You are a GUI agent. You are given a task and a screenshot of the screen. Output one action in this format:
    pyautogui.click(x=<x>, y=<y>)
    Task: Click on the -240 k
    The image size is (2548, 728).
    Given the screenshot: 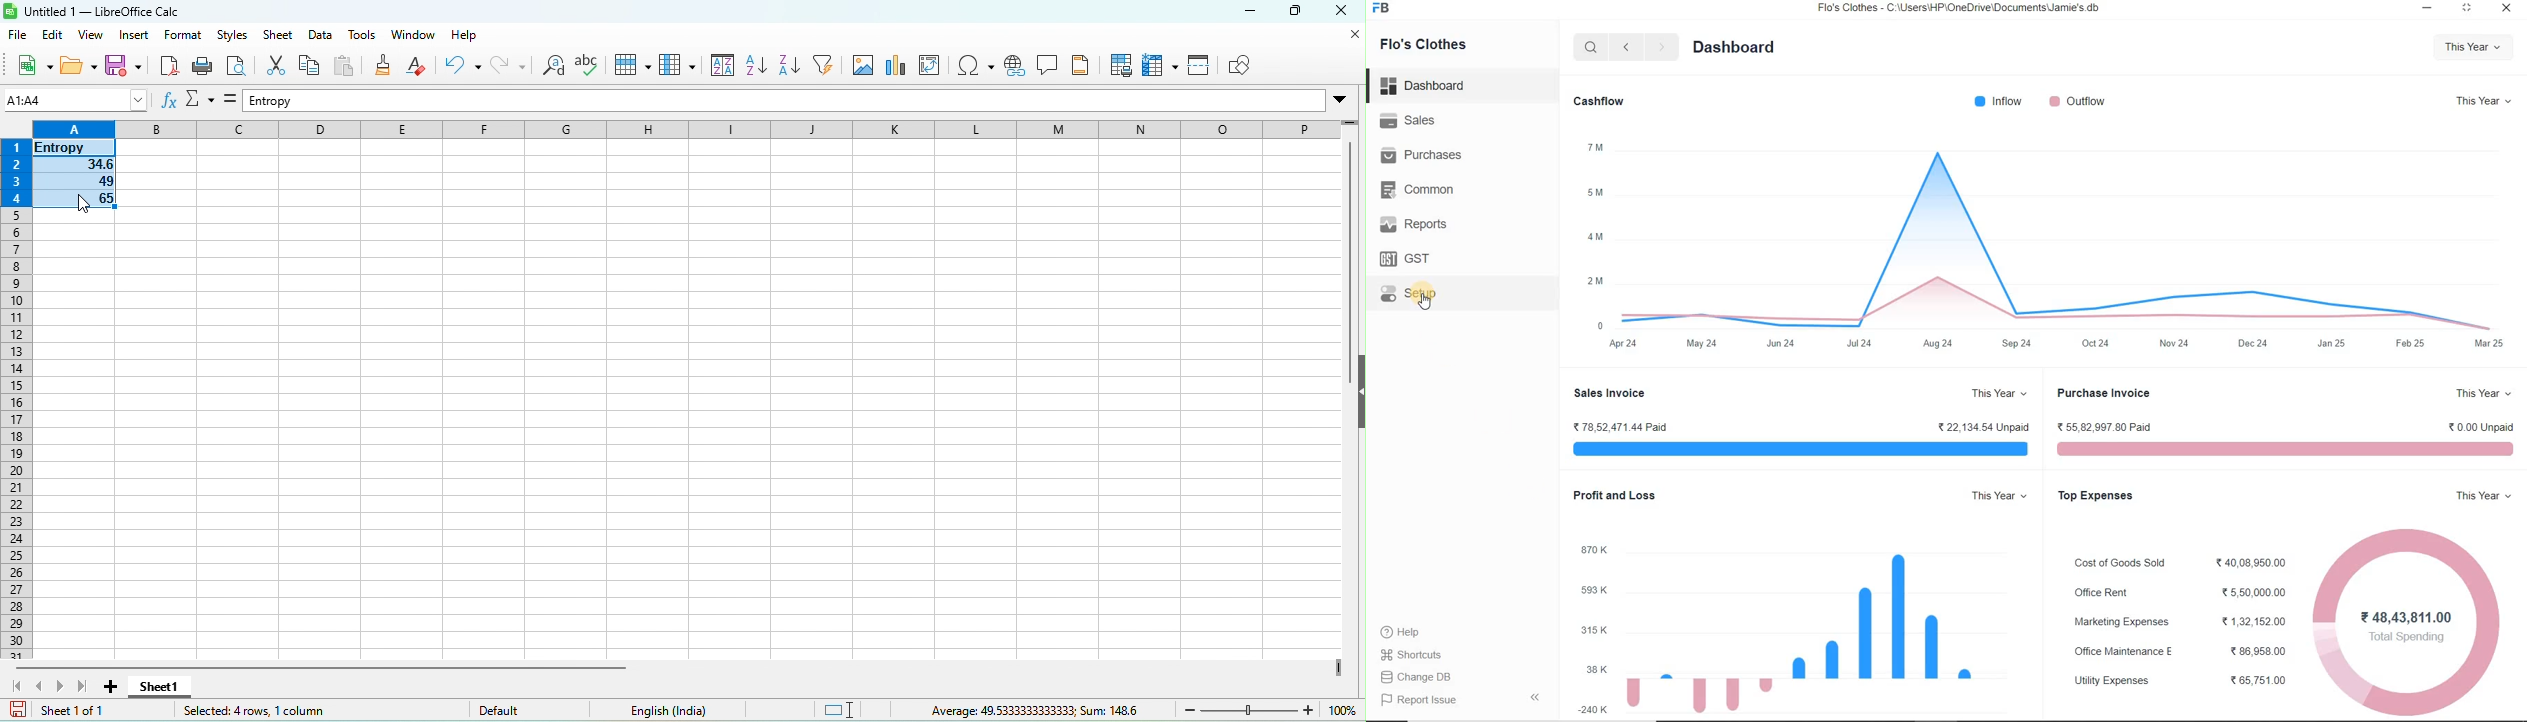 What is the action you would take?
    pyautogui.click(x=1591, y=708)
    